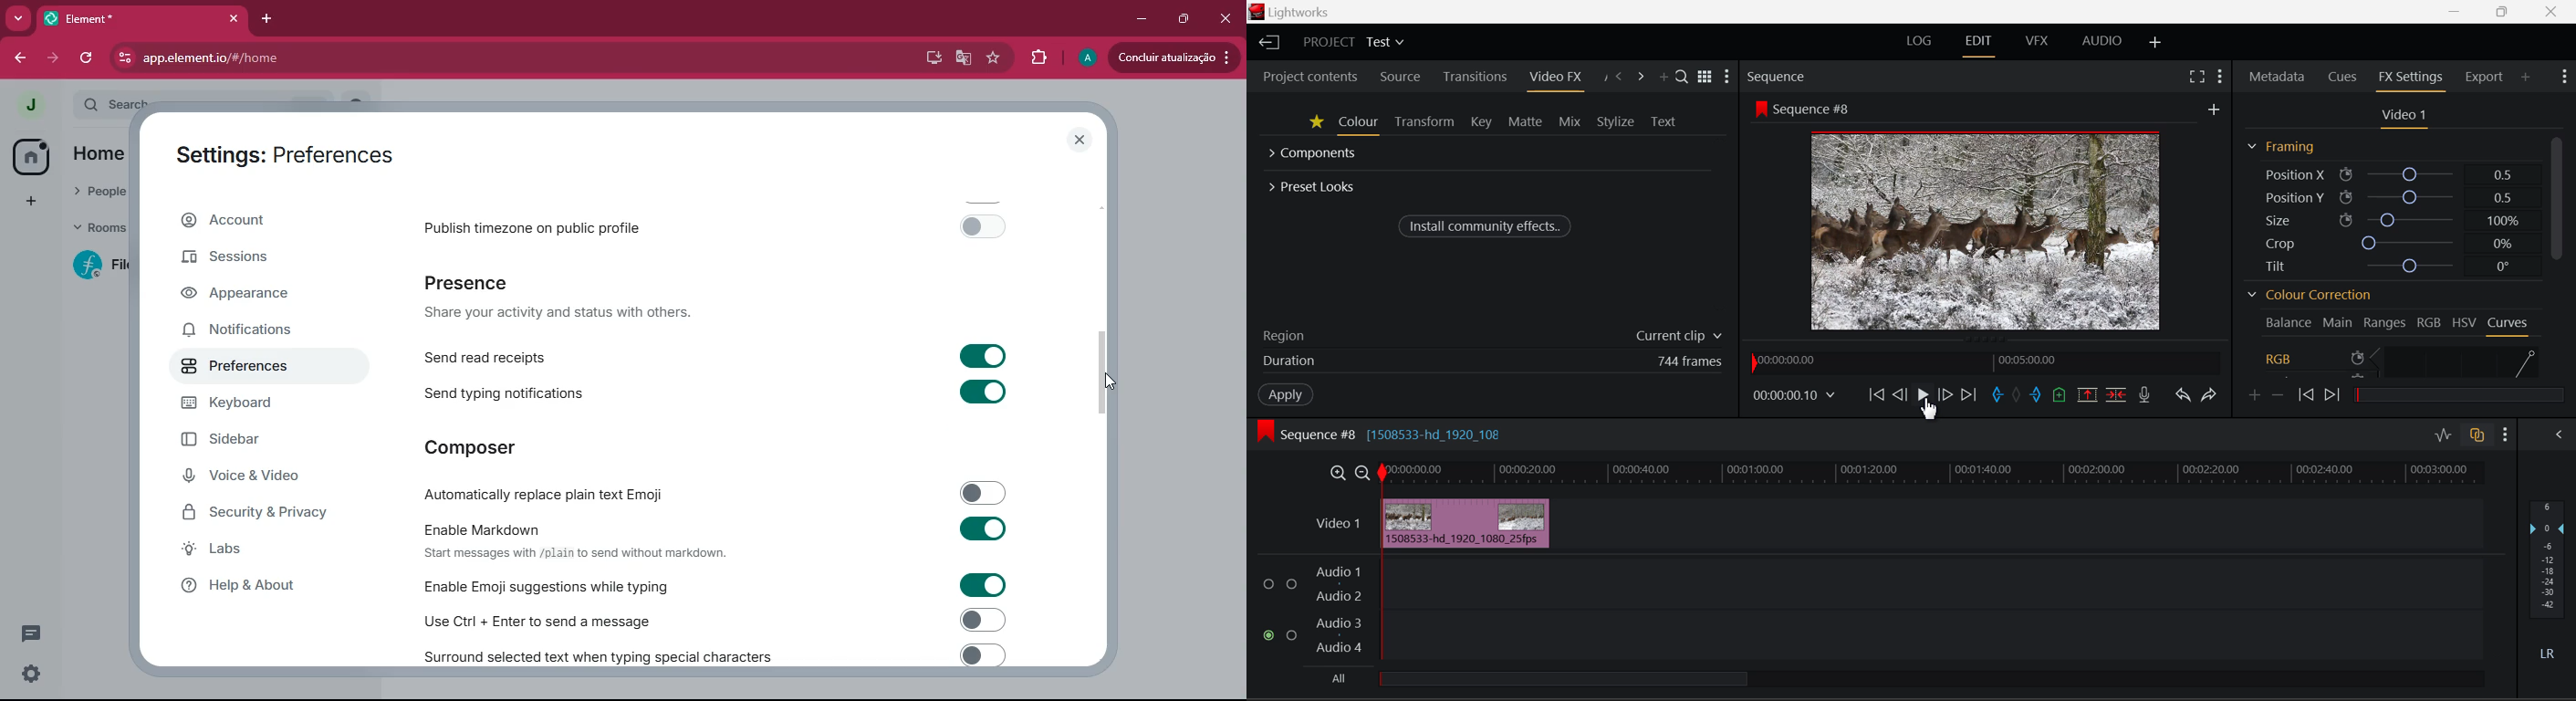  What do you see at coordinates (2400, 116) in the screenshot?
I see `Video Settings` at bounding box center [2400, 116].